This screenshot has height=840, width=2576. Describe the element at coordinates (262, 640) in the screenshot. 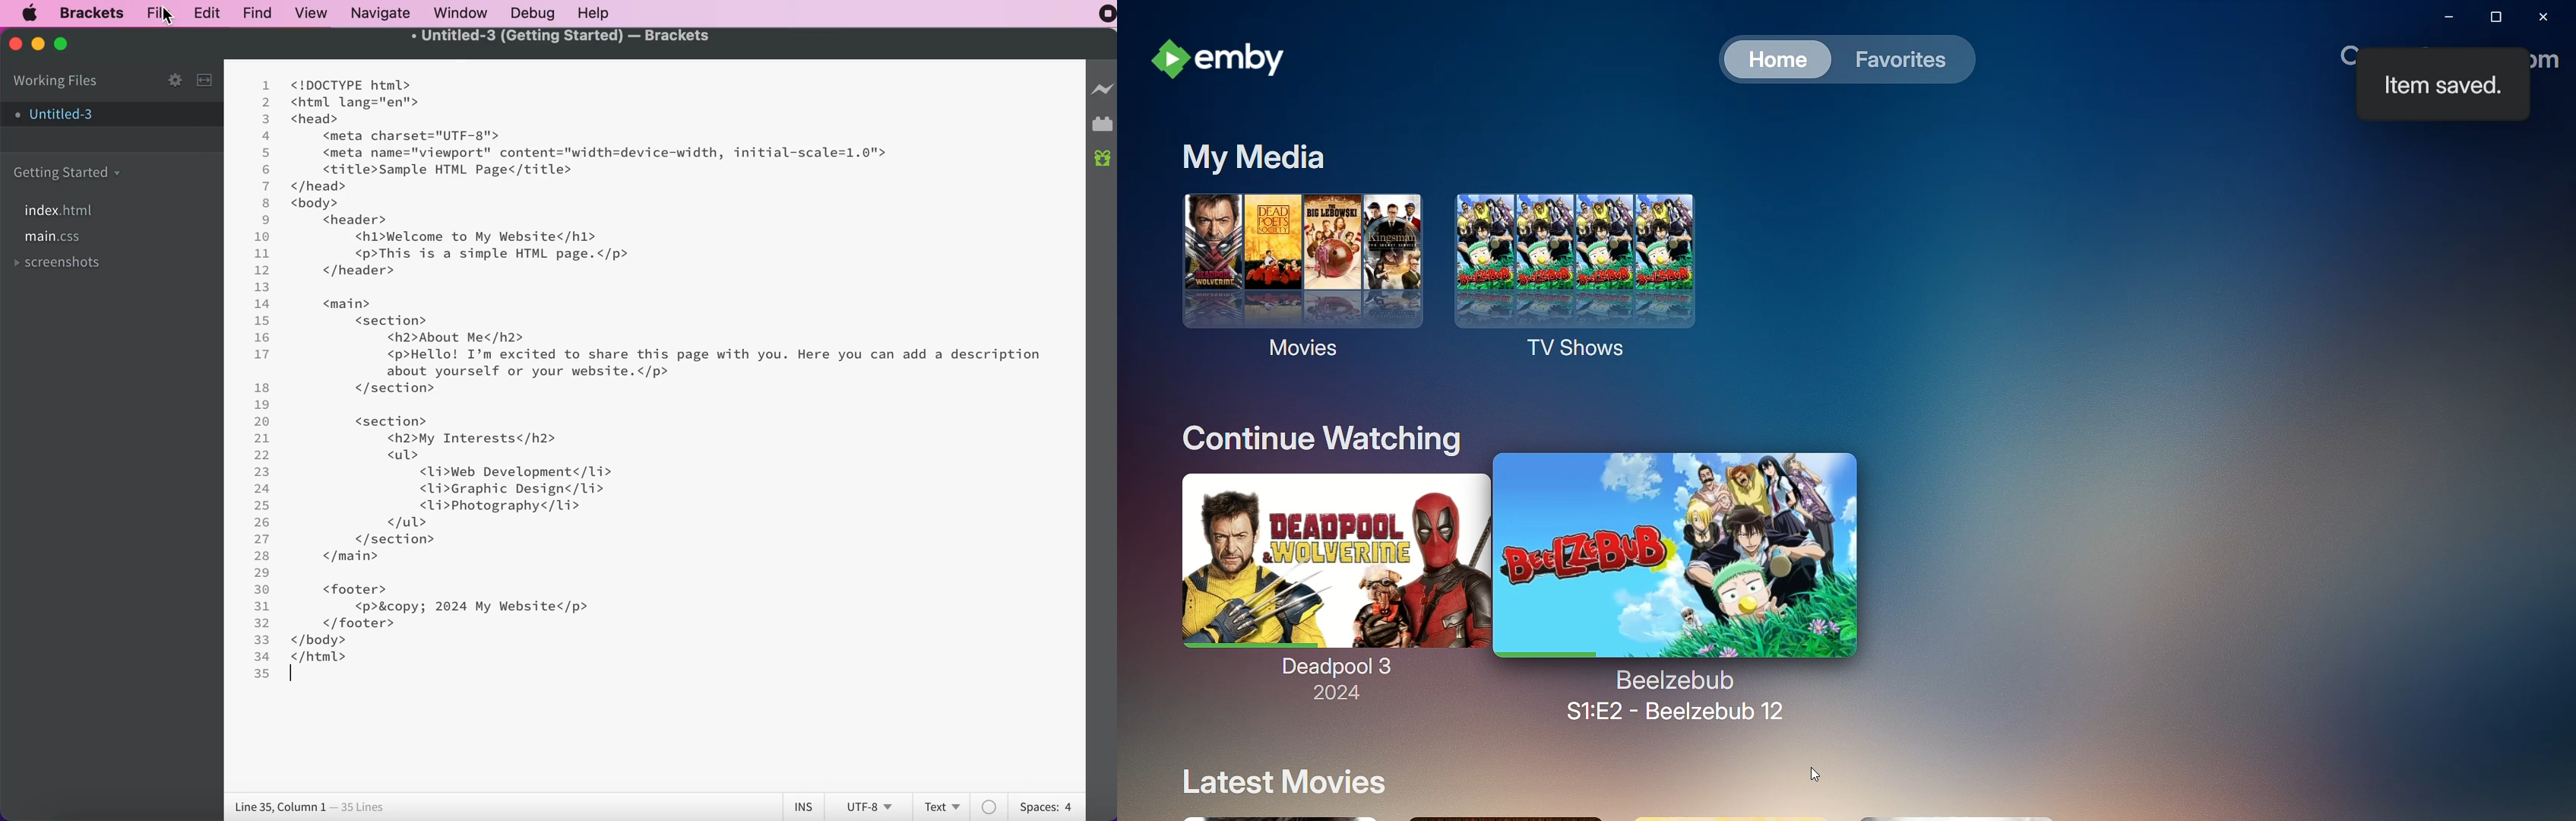

I see `33` at that location.